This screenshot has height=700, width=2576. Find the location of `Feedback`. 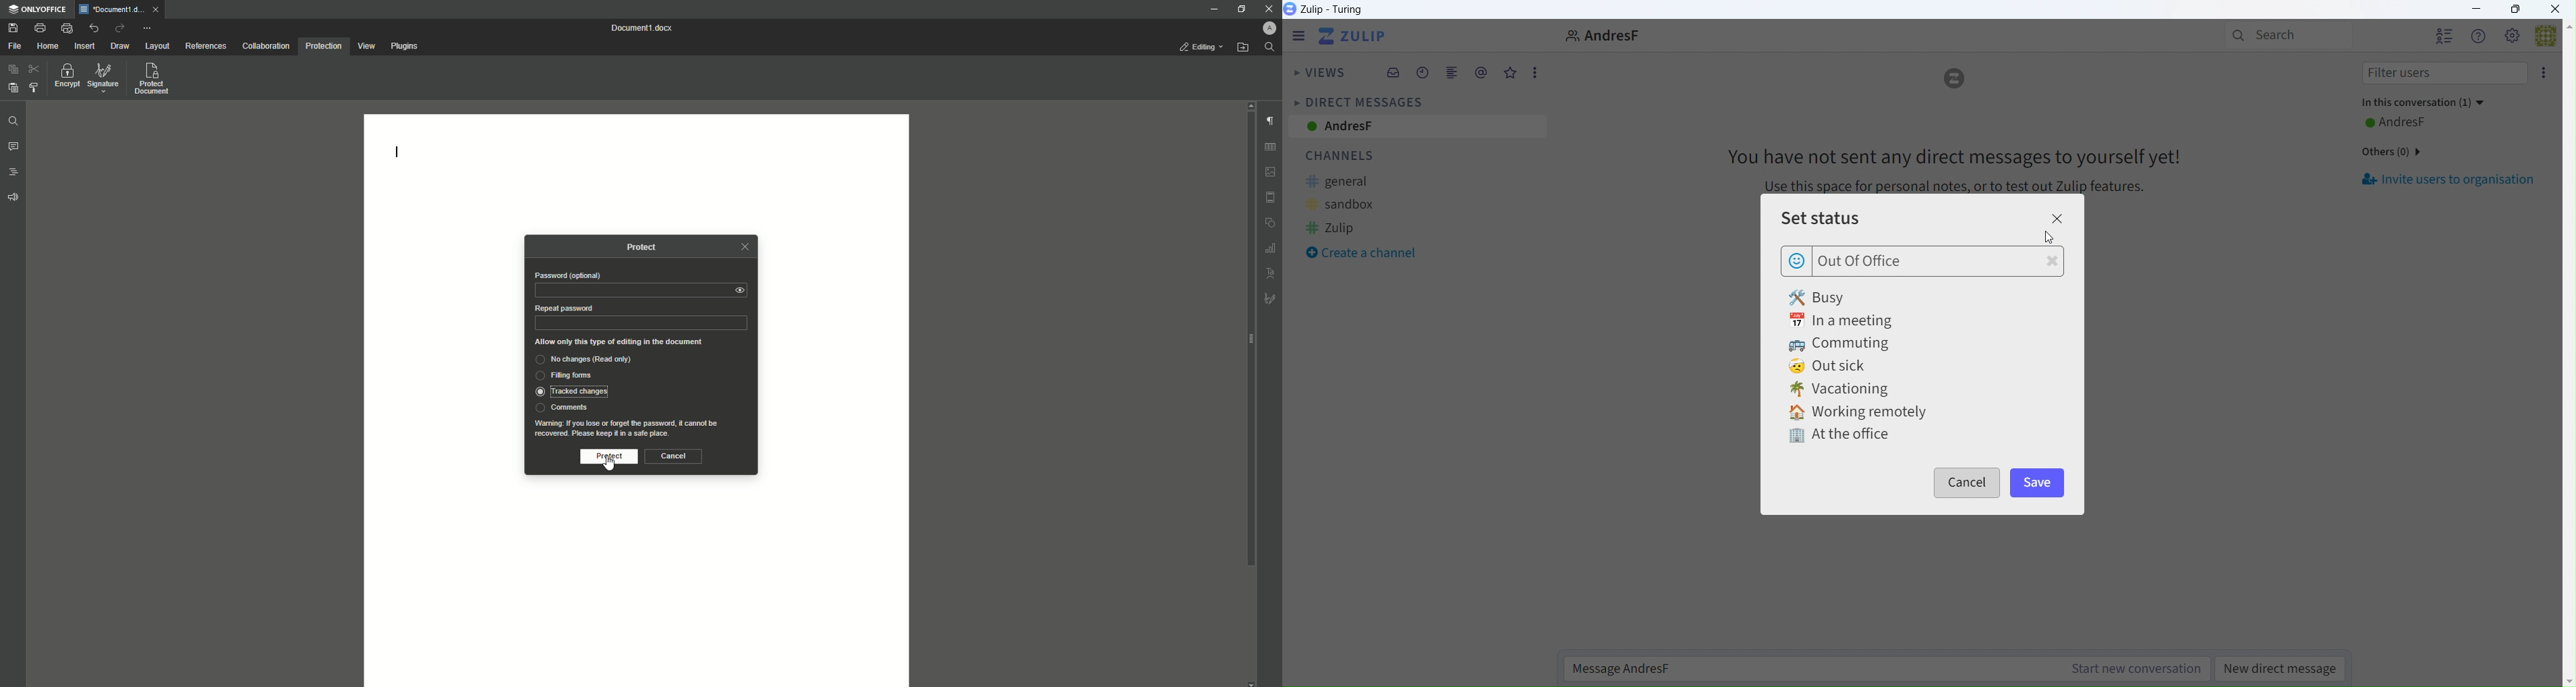

Feedback is located at coordinates (13, 198).